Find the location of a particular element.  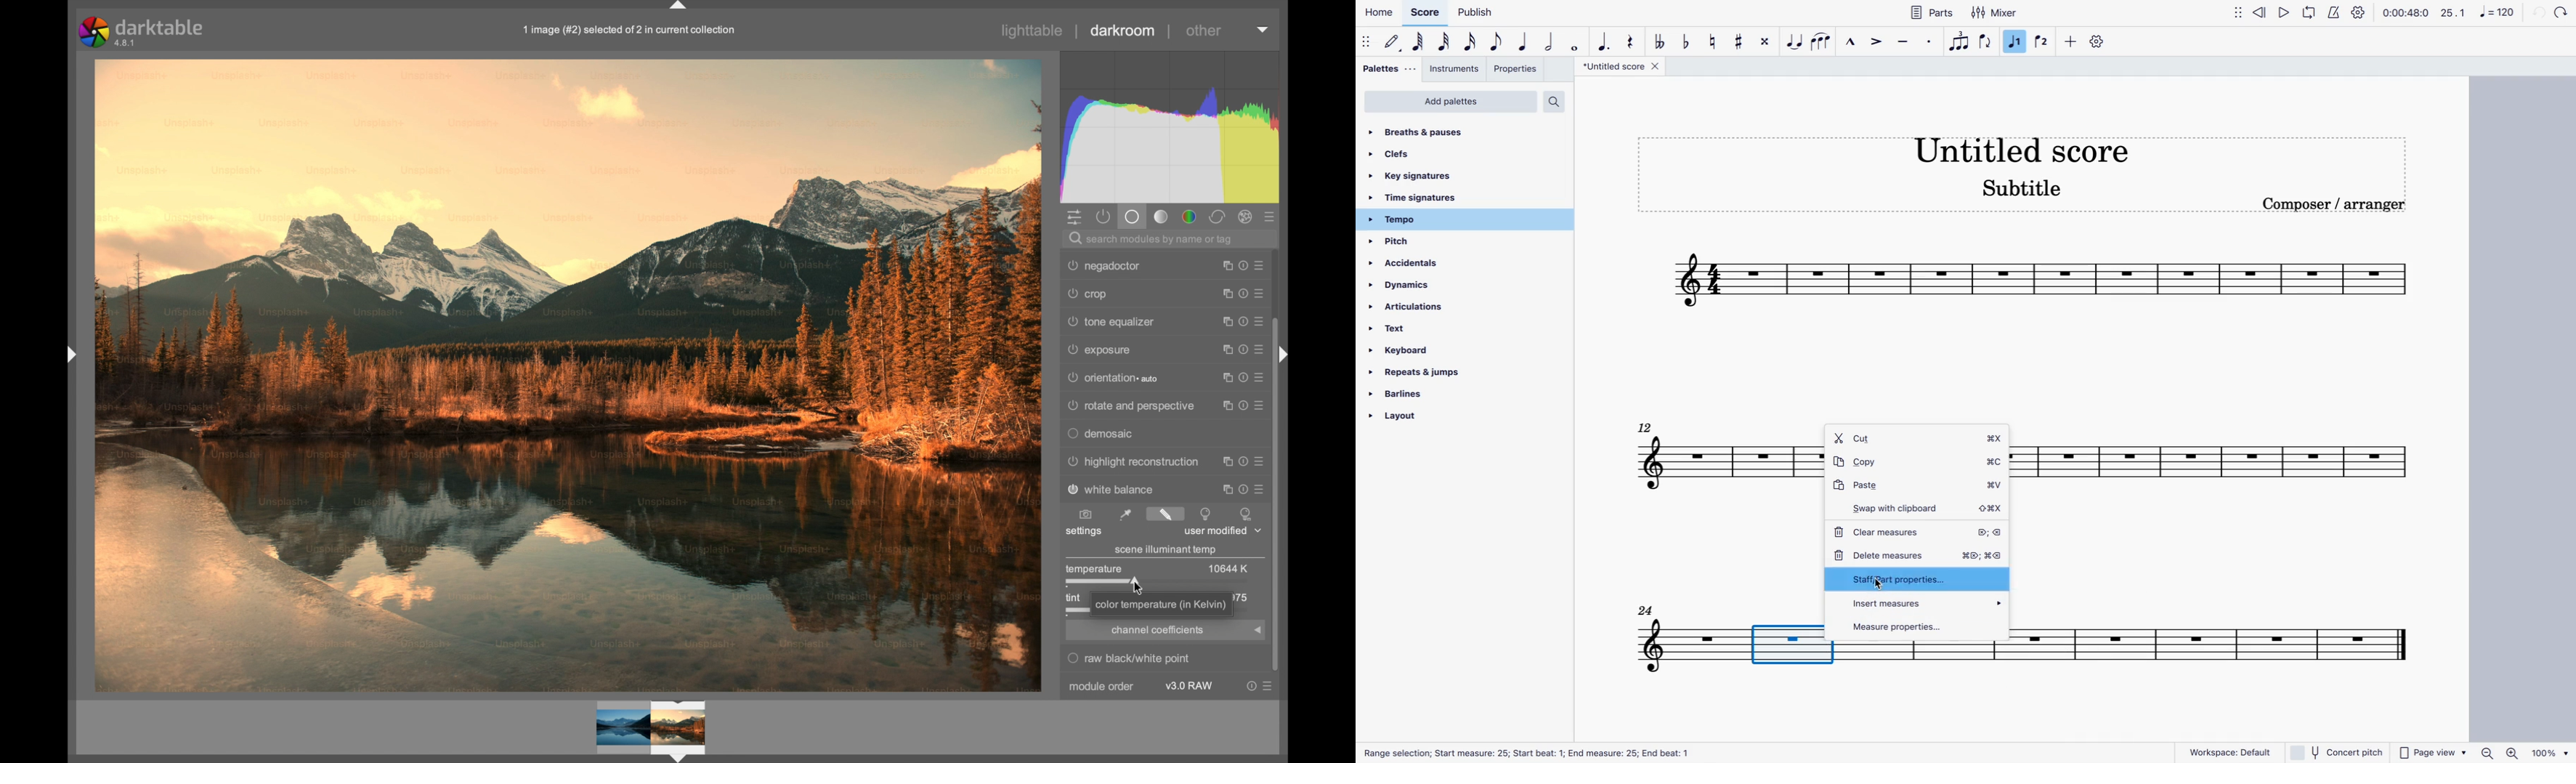

measure properties is located at coordinates (1921, 627).